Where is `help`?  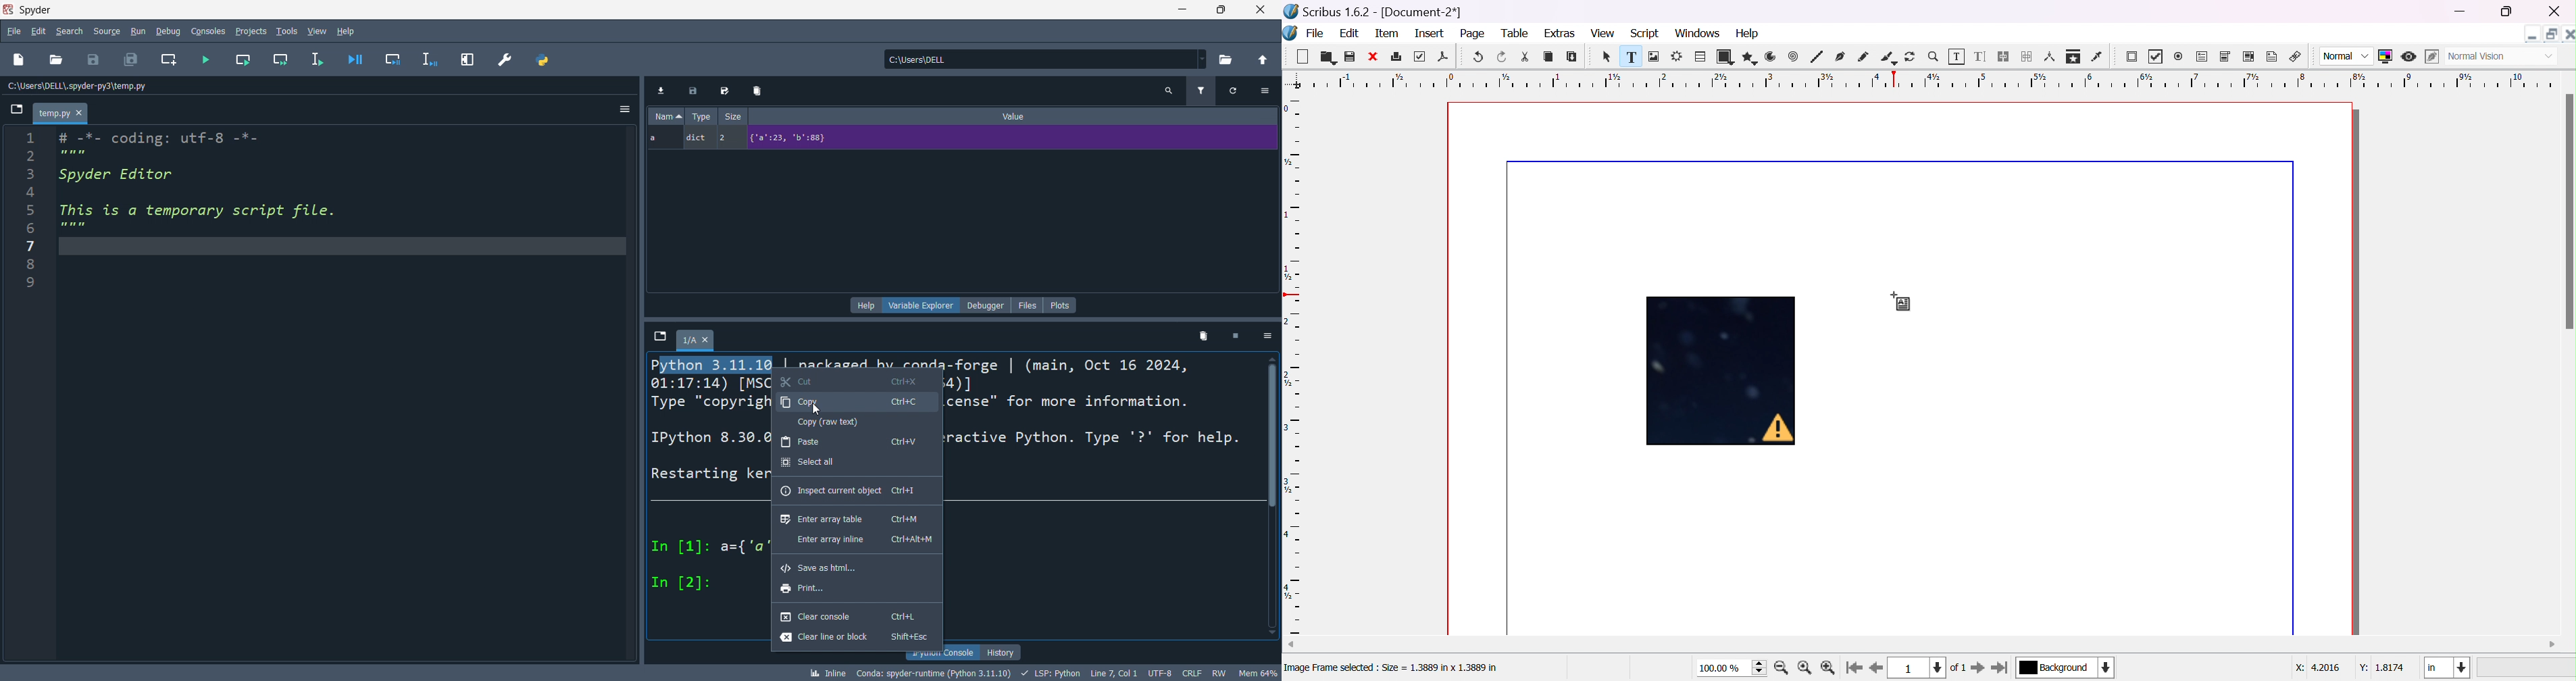 help is located at coordinates (865, 306).